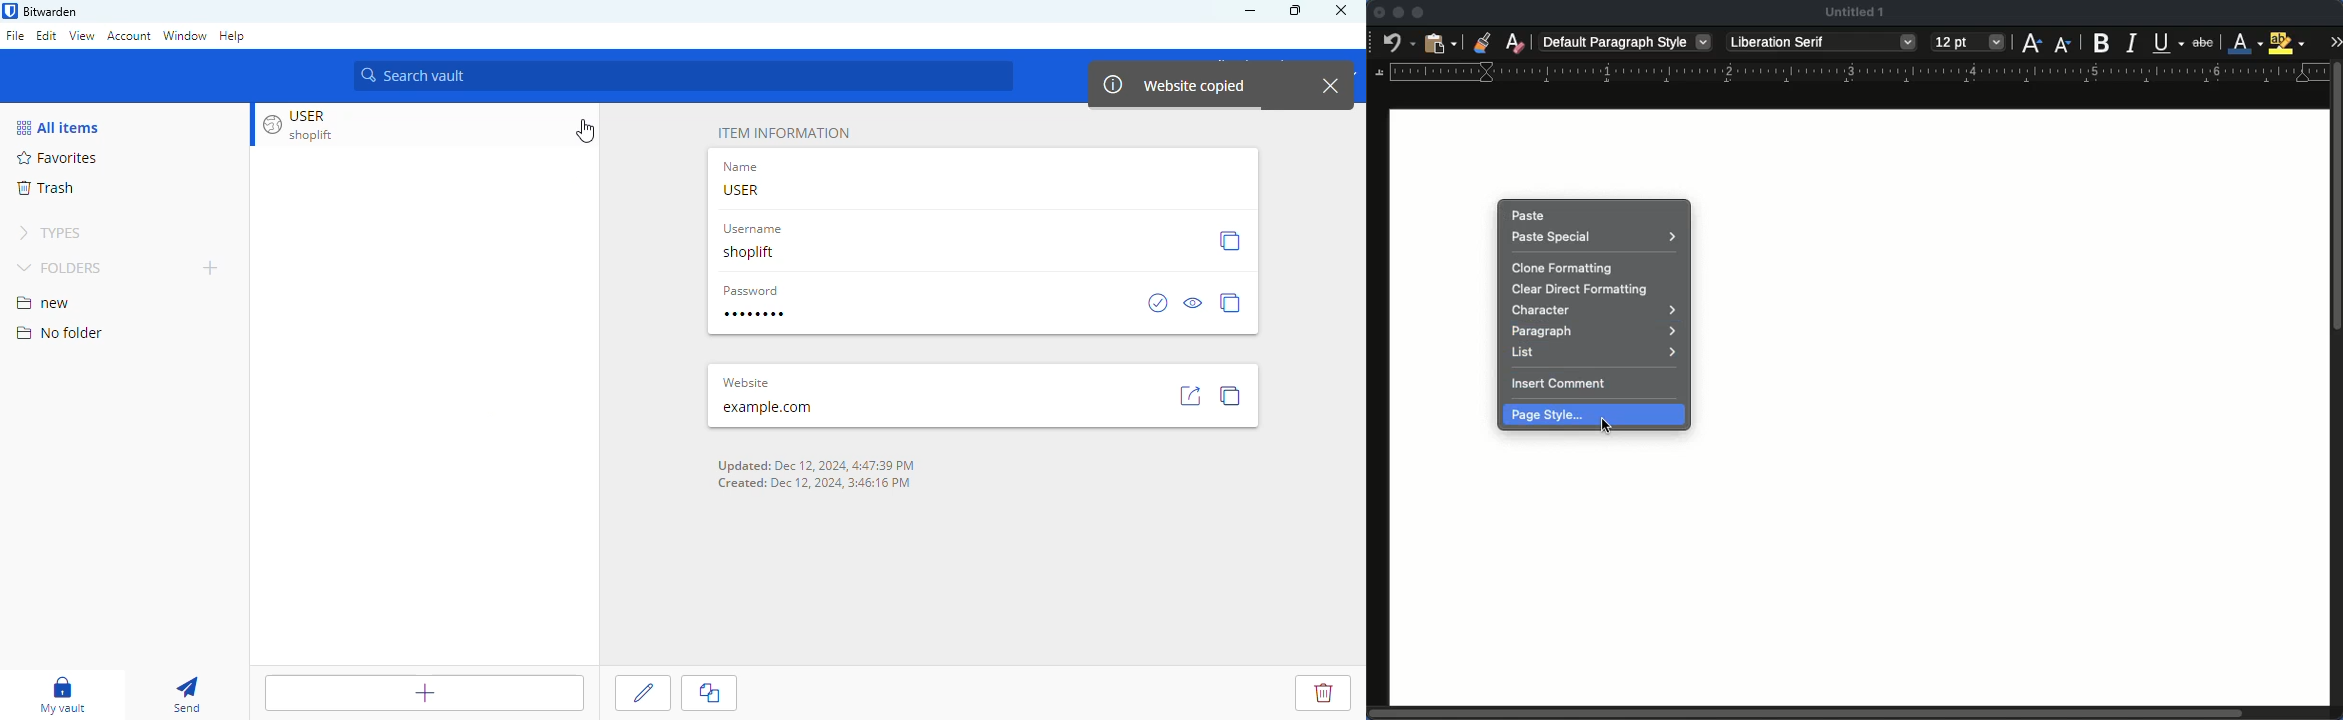  I want to click on page style, so click(1595, 415).